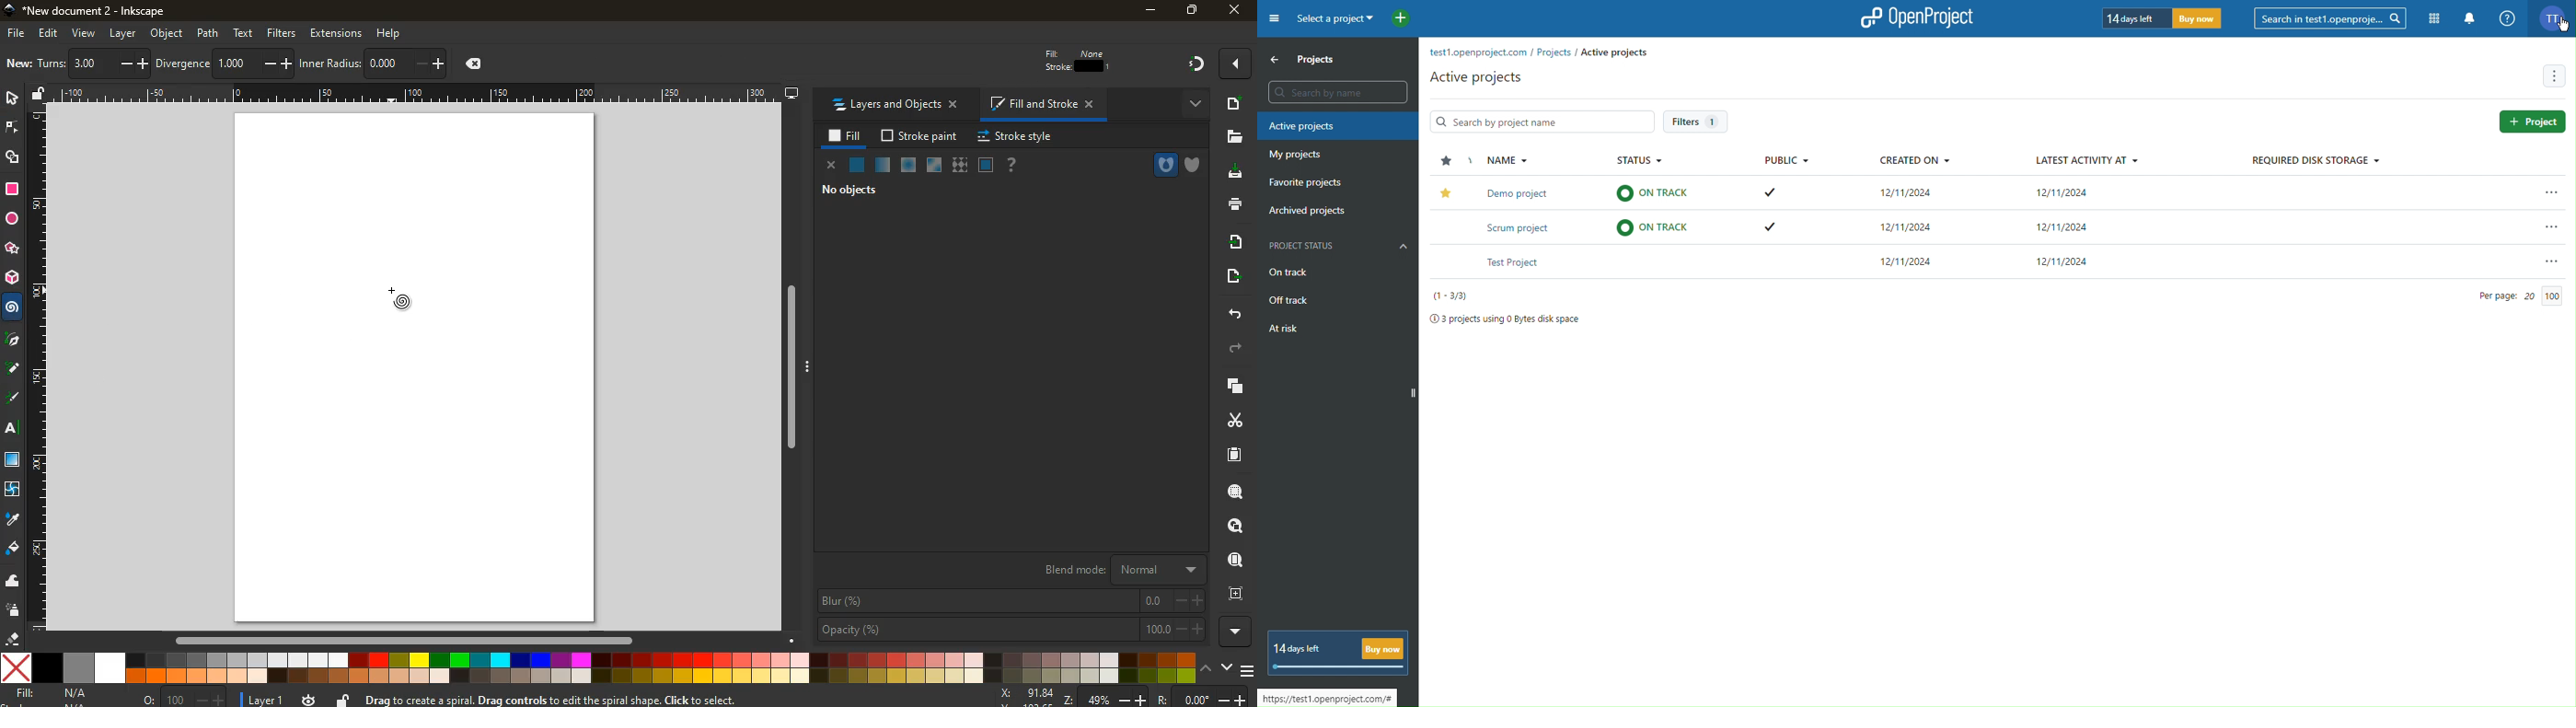 The height and width of the screenshot is (728, 2576). Describe the element at coordinates (1041, 105) in the screenshot. I see `fill and stroke` at that location.